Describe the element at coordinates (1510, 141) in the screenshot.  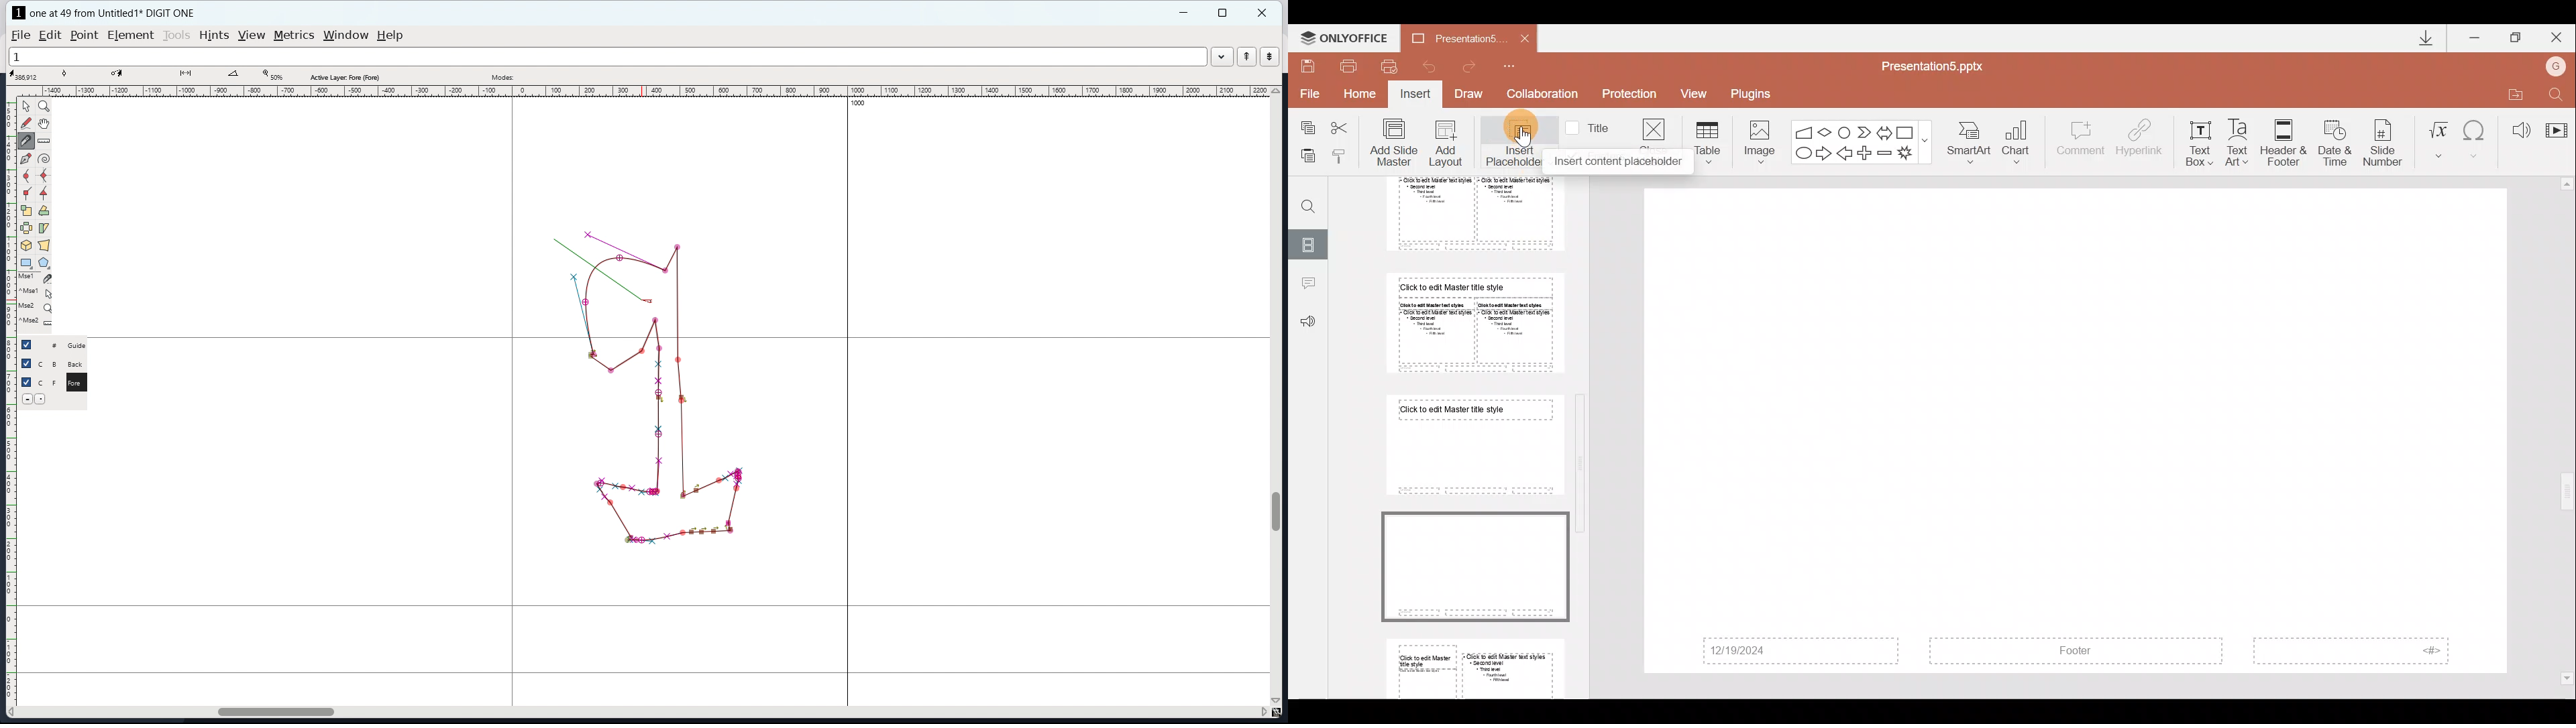
I see `Insert placeholder` at that location.